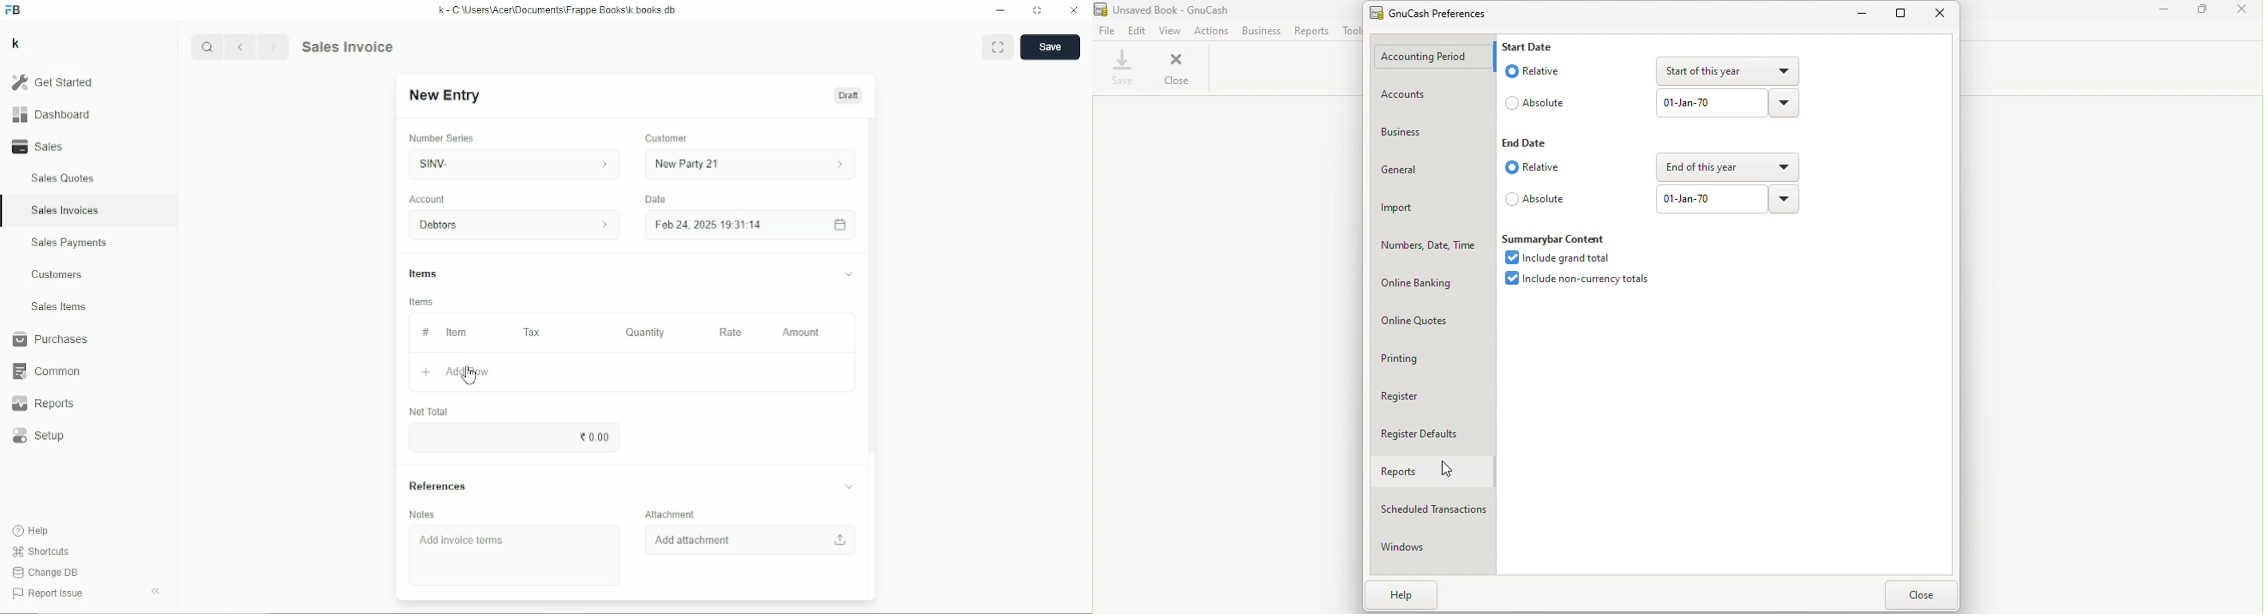 The image size is (2268, 616). What do you see at coordinates (1859, 15) in the screenshot?
I see `Minimize` at bounding box center [1859, 15].